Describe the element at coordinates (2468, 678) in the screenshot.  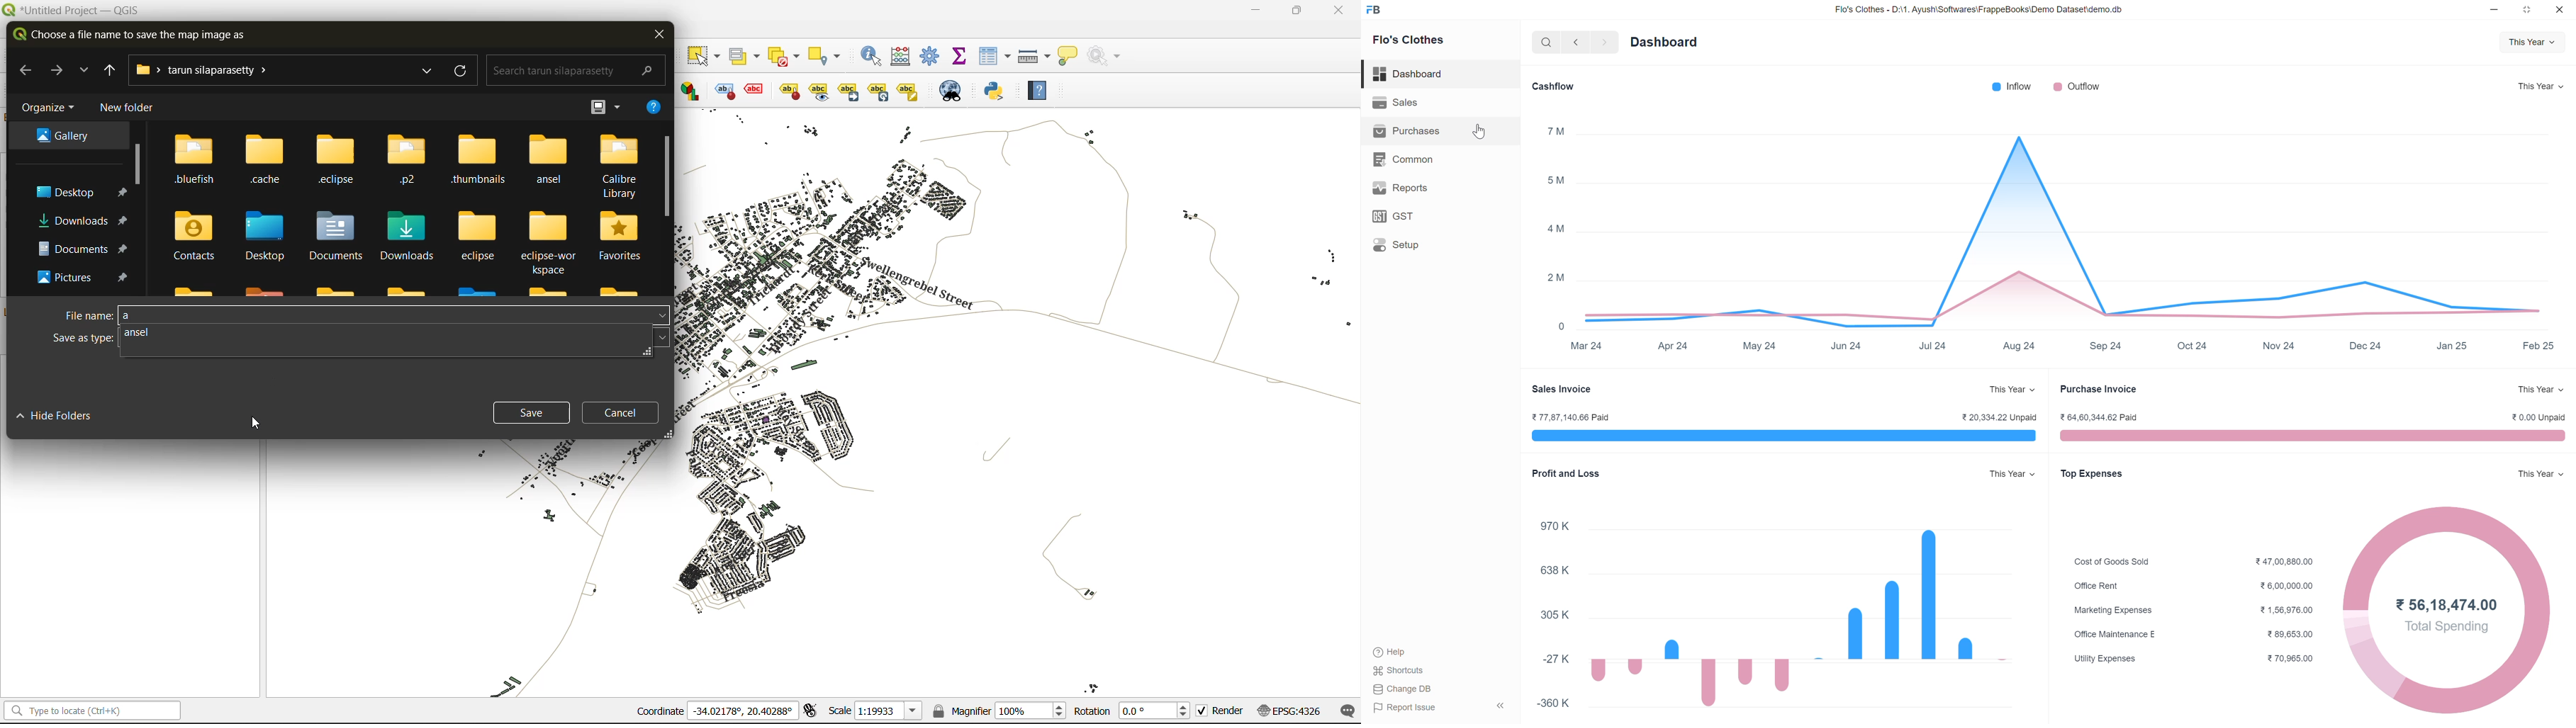
I see `Total spending graph` at that location.